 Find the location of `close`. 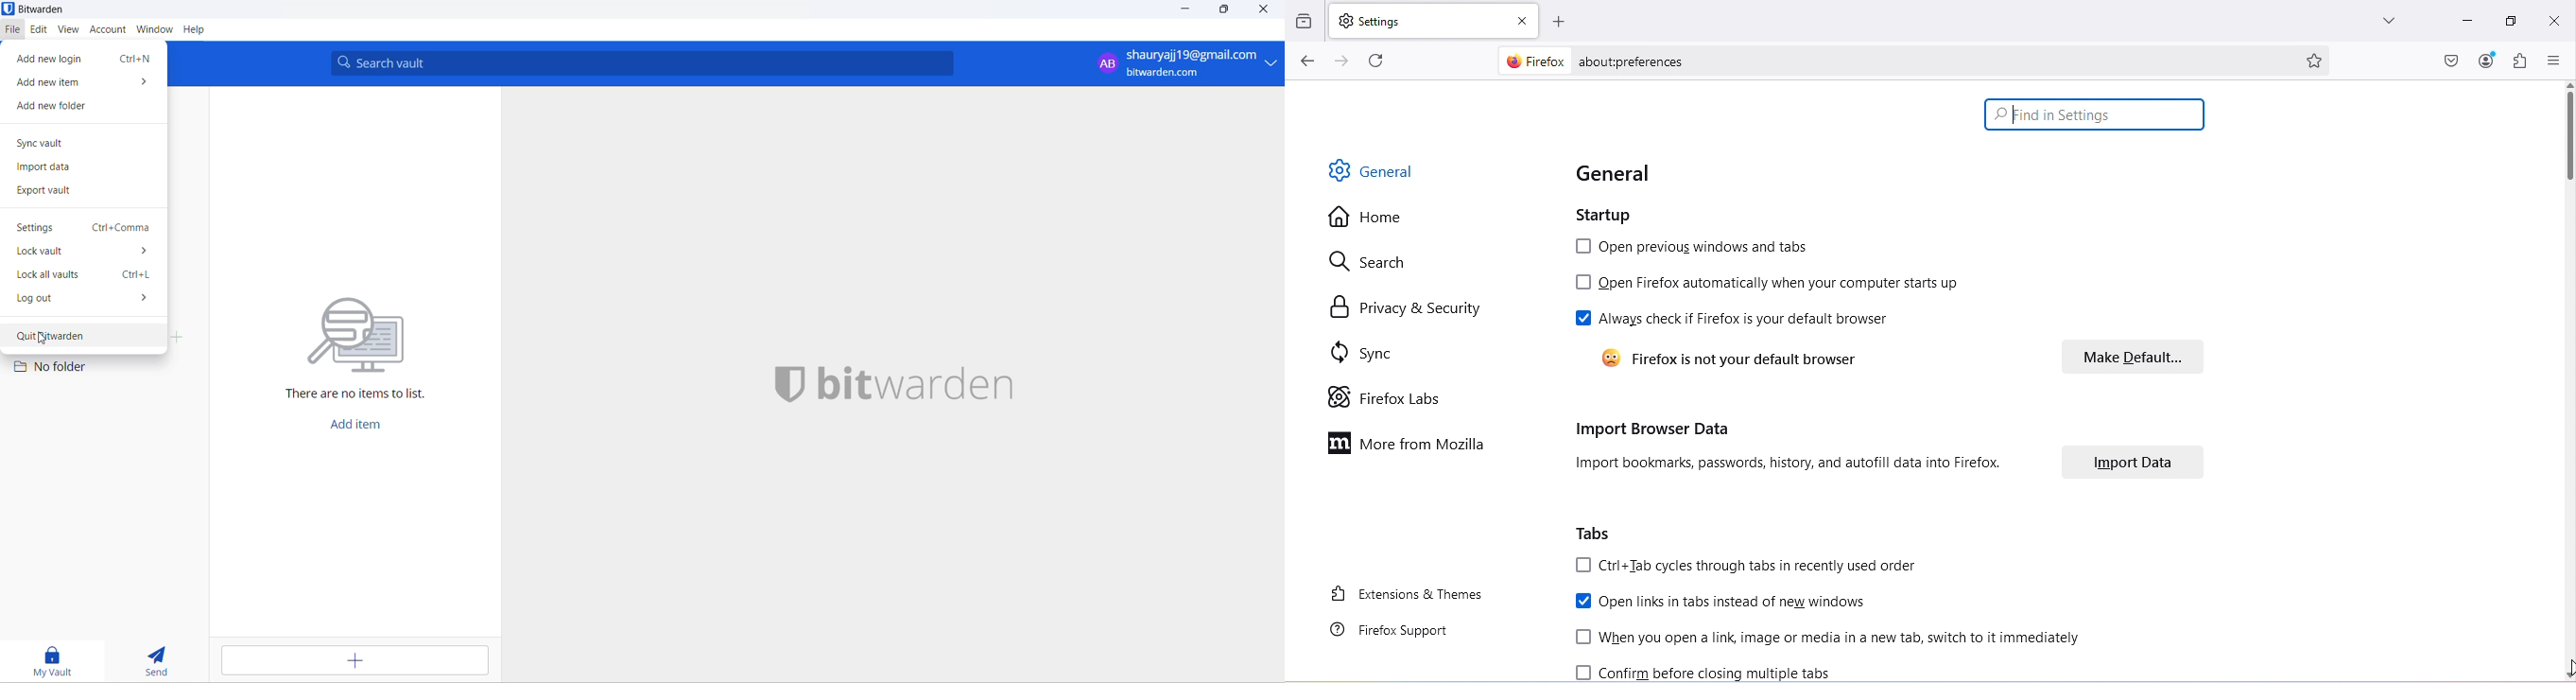

close is located at coordinates (1266, 11).